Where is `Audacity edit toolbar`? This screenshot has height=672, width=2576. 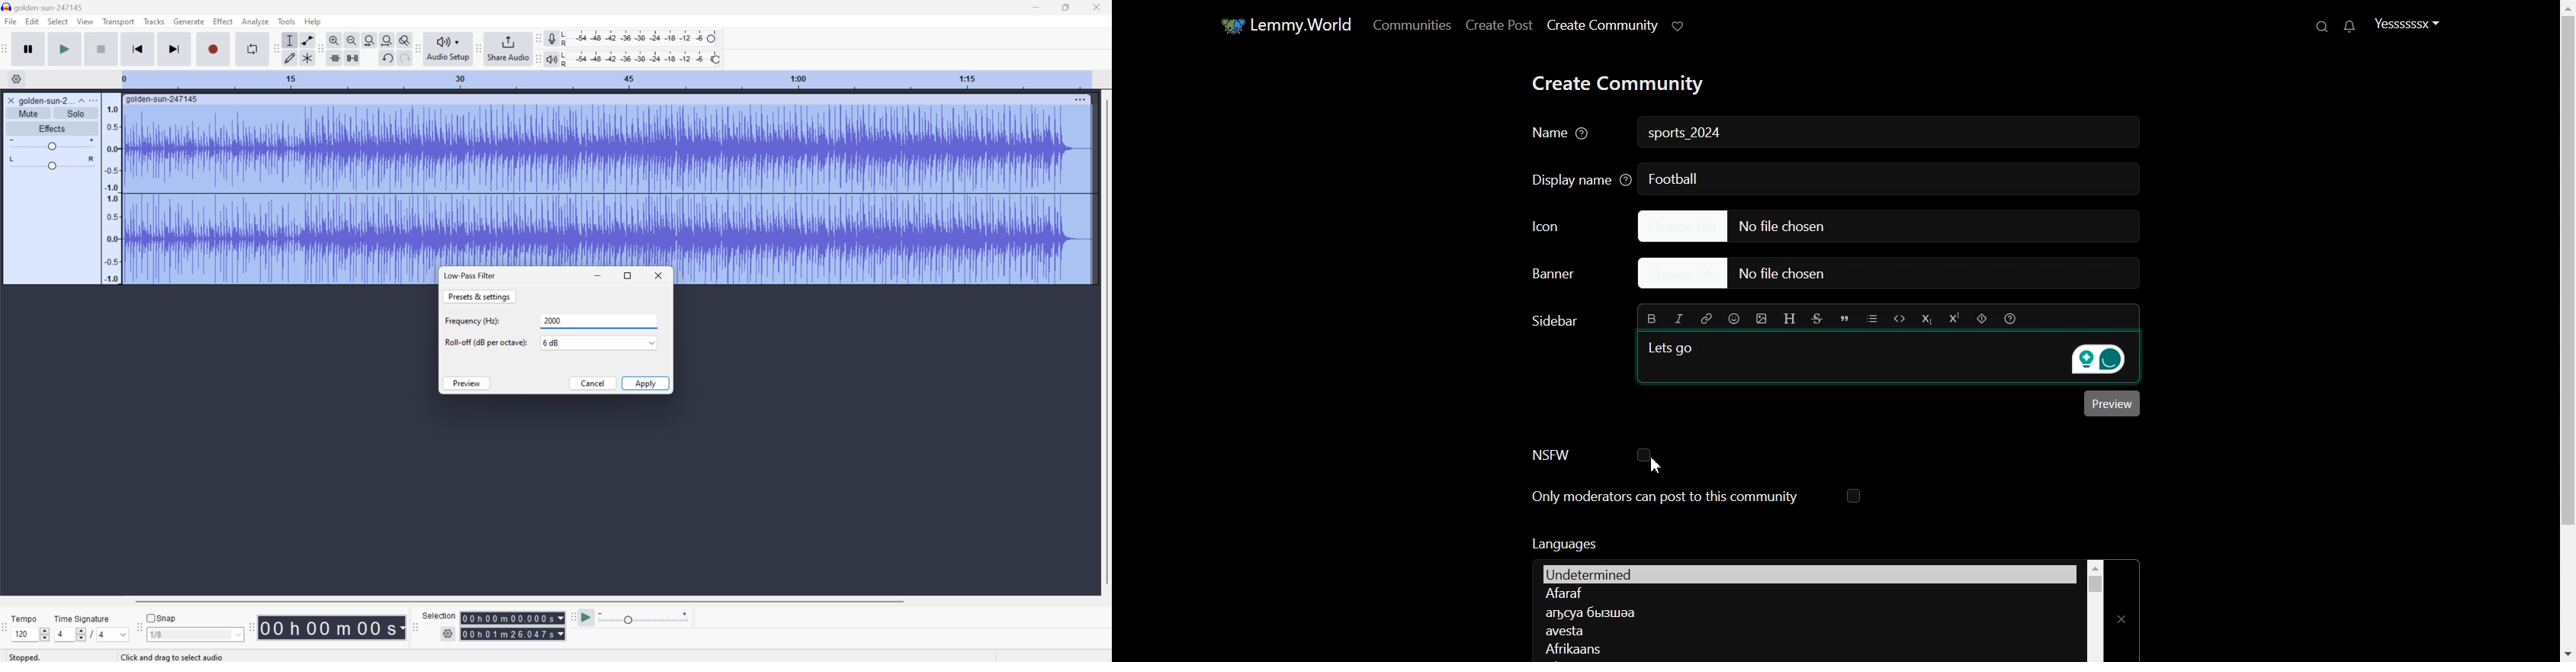 Audacity edit toolbar is located at coordinates (274, 48).